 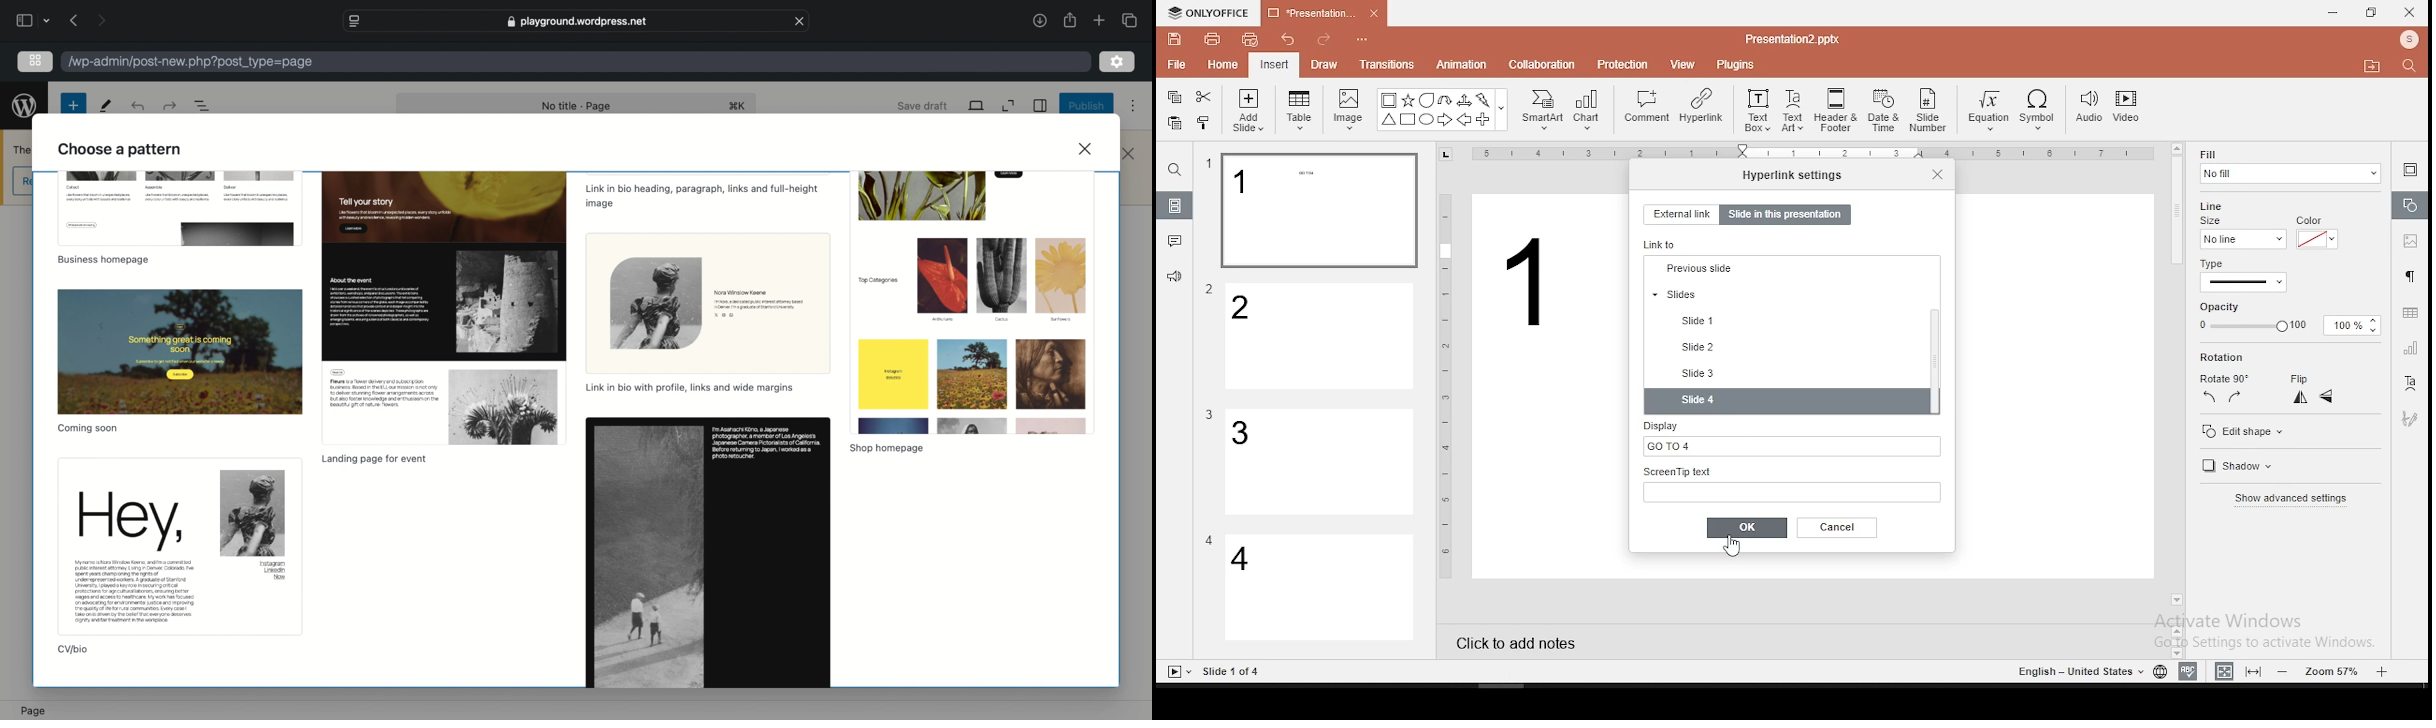 What do you see at coordinates (1785, 216) in the screenshot?
I see `slide in this presentation` at bounding box center [1785, 216].